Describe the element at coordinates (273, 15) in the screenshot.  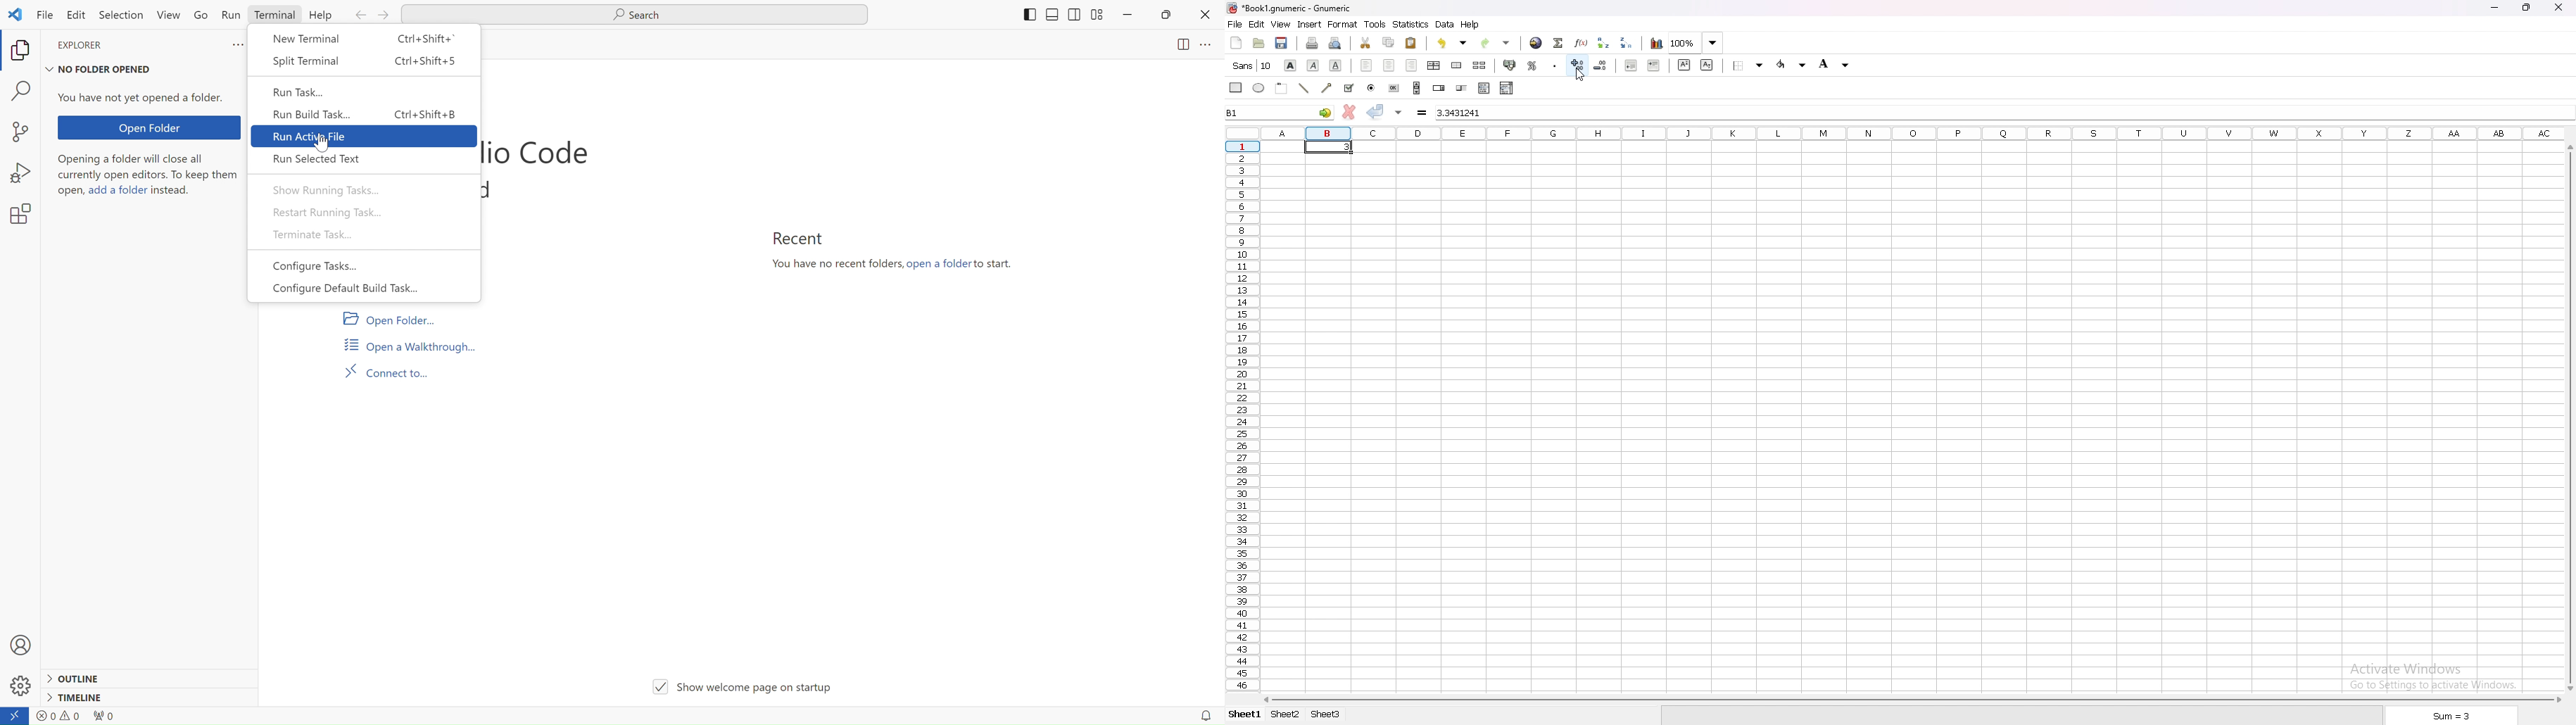
I see `Terminal` at that location.